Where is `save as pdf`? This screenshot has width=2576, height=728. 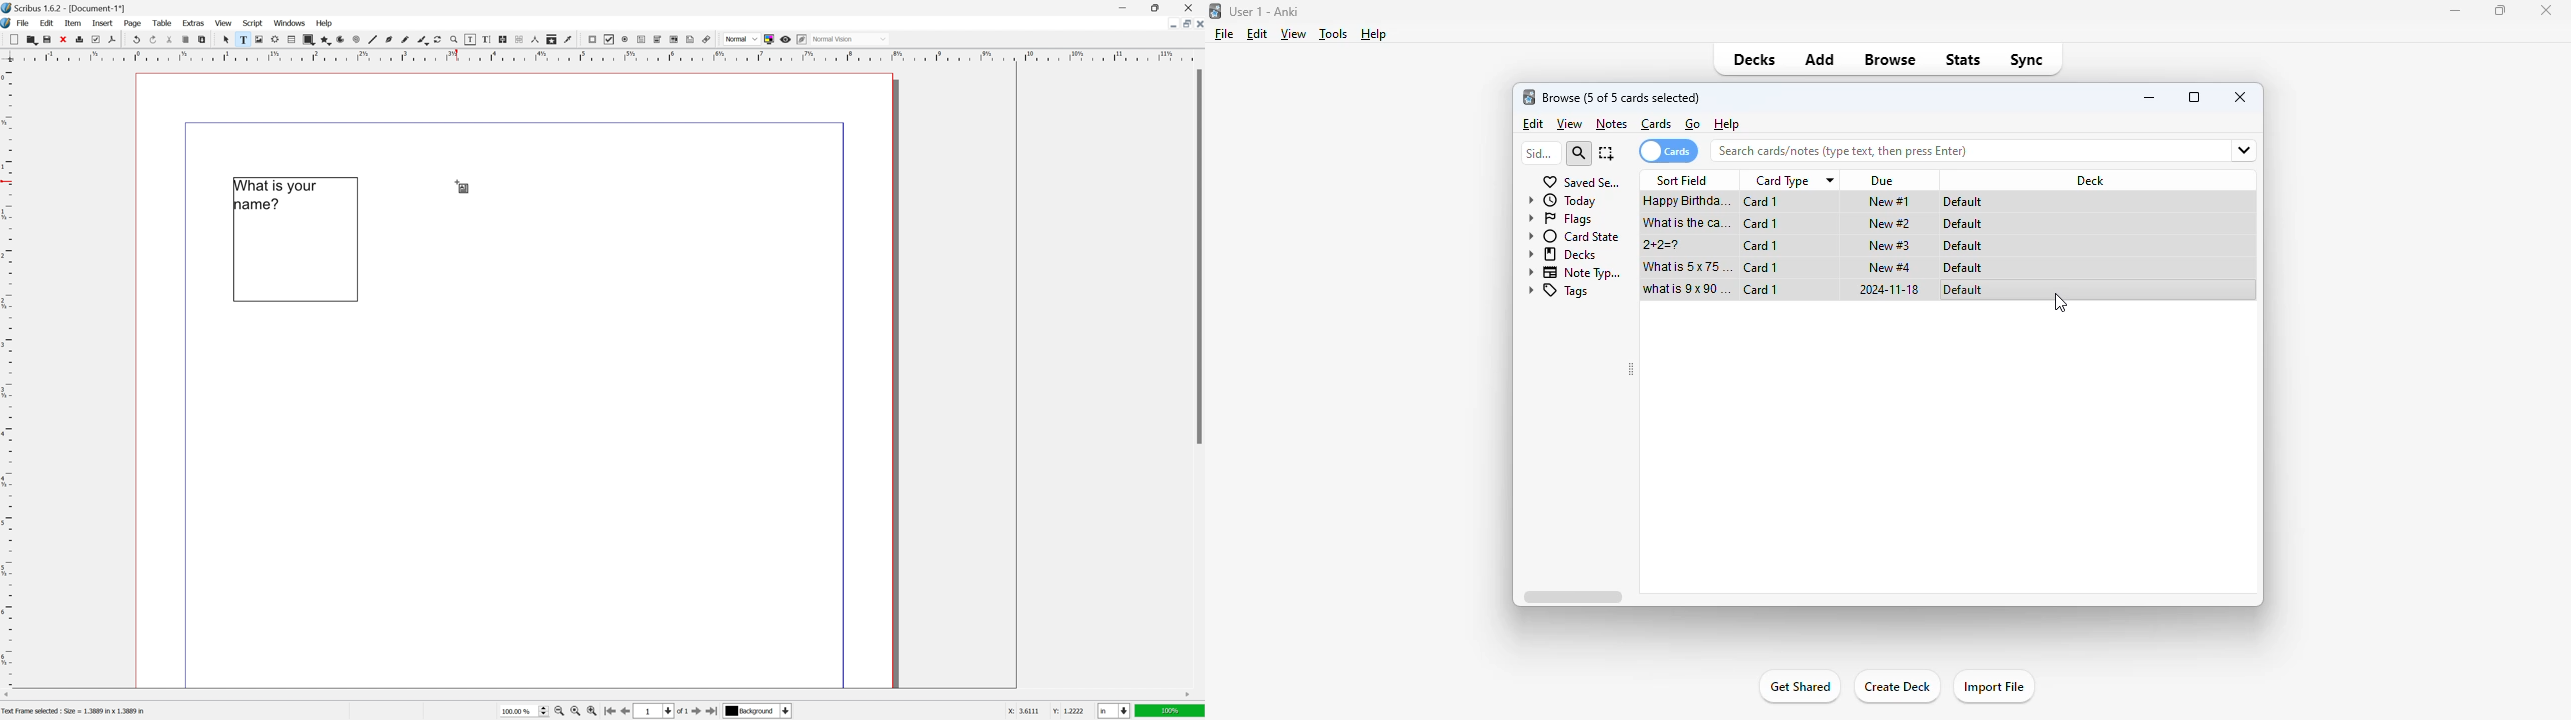 save as pdf is located at coordinates (112, 39).